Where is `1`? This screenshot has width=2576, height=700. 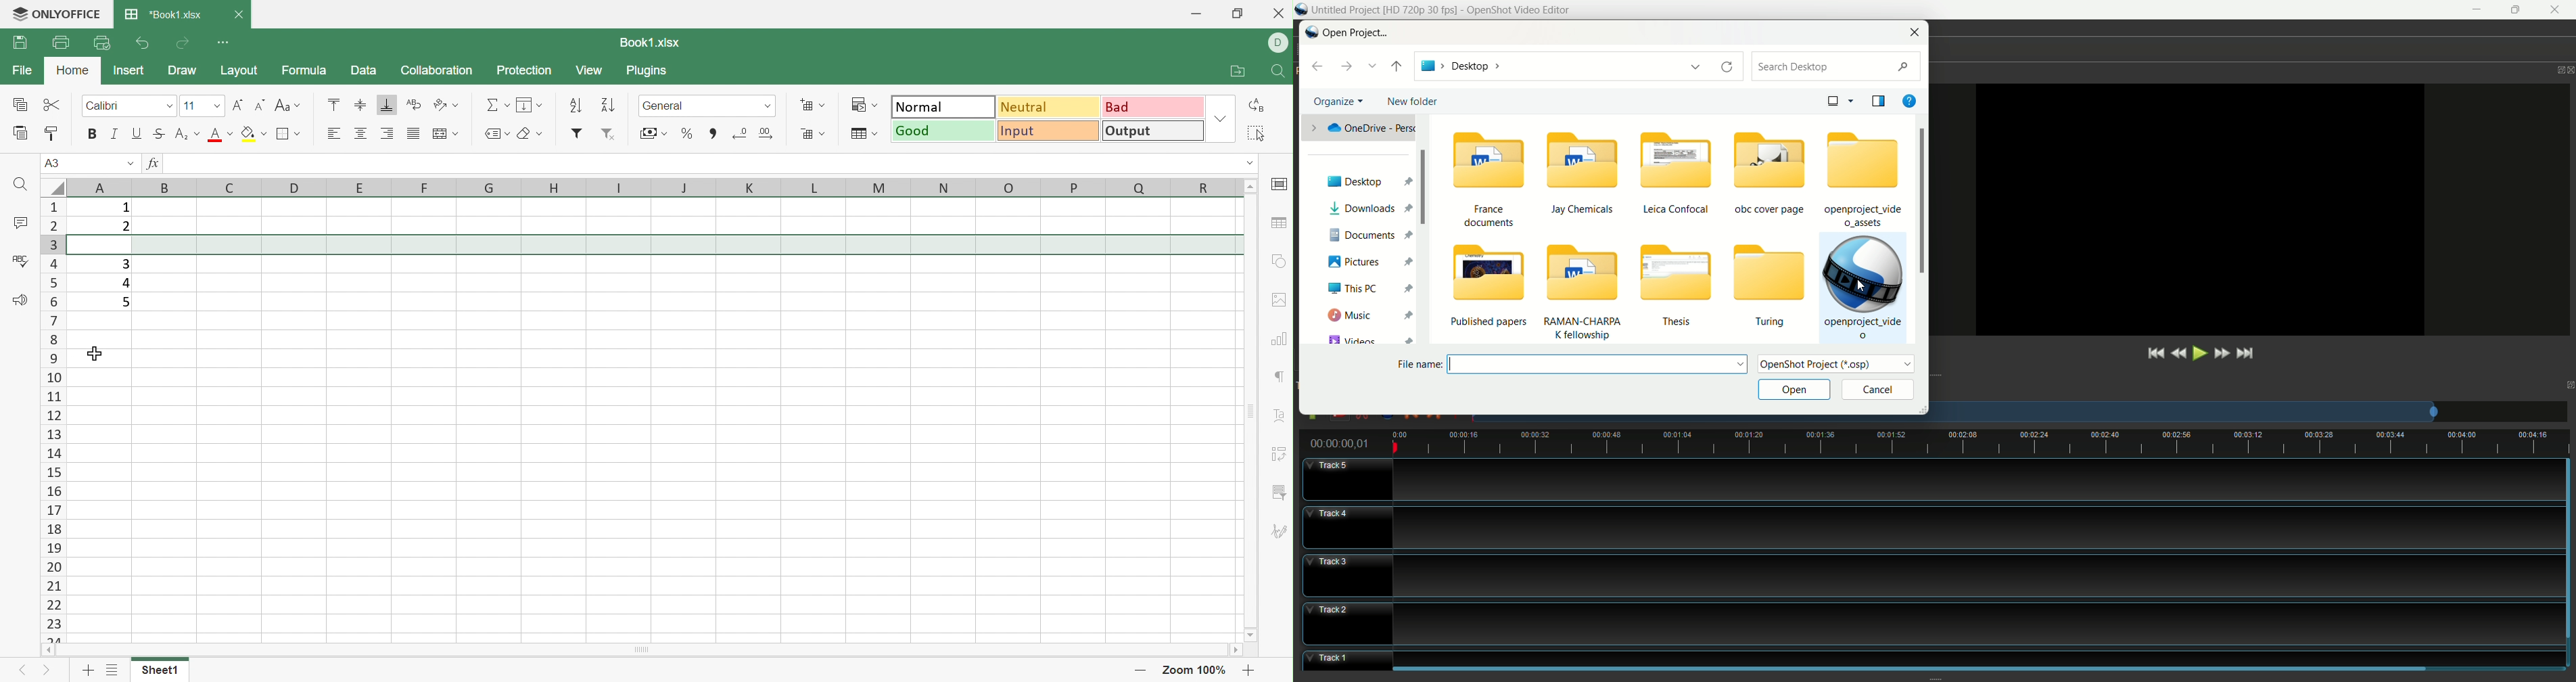 1 is located at coordinates (170, 164).